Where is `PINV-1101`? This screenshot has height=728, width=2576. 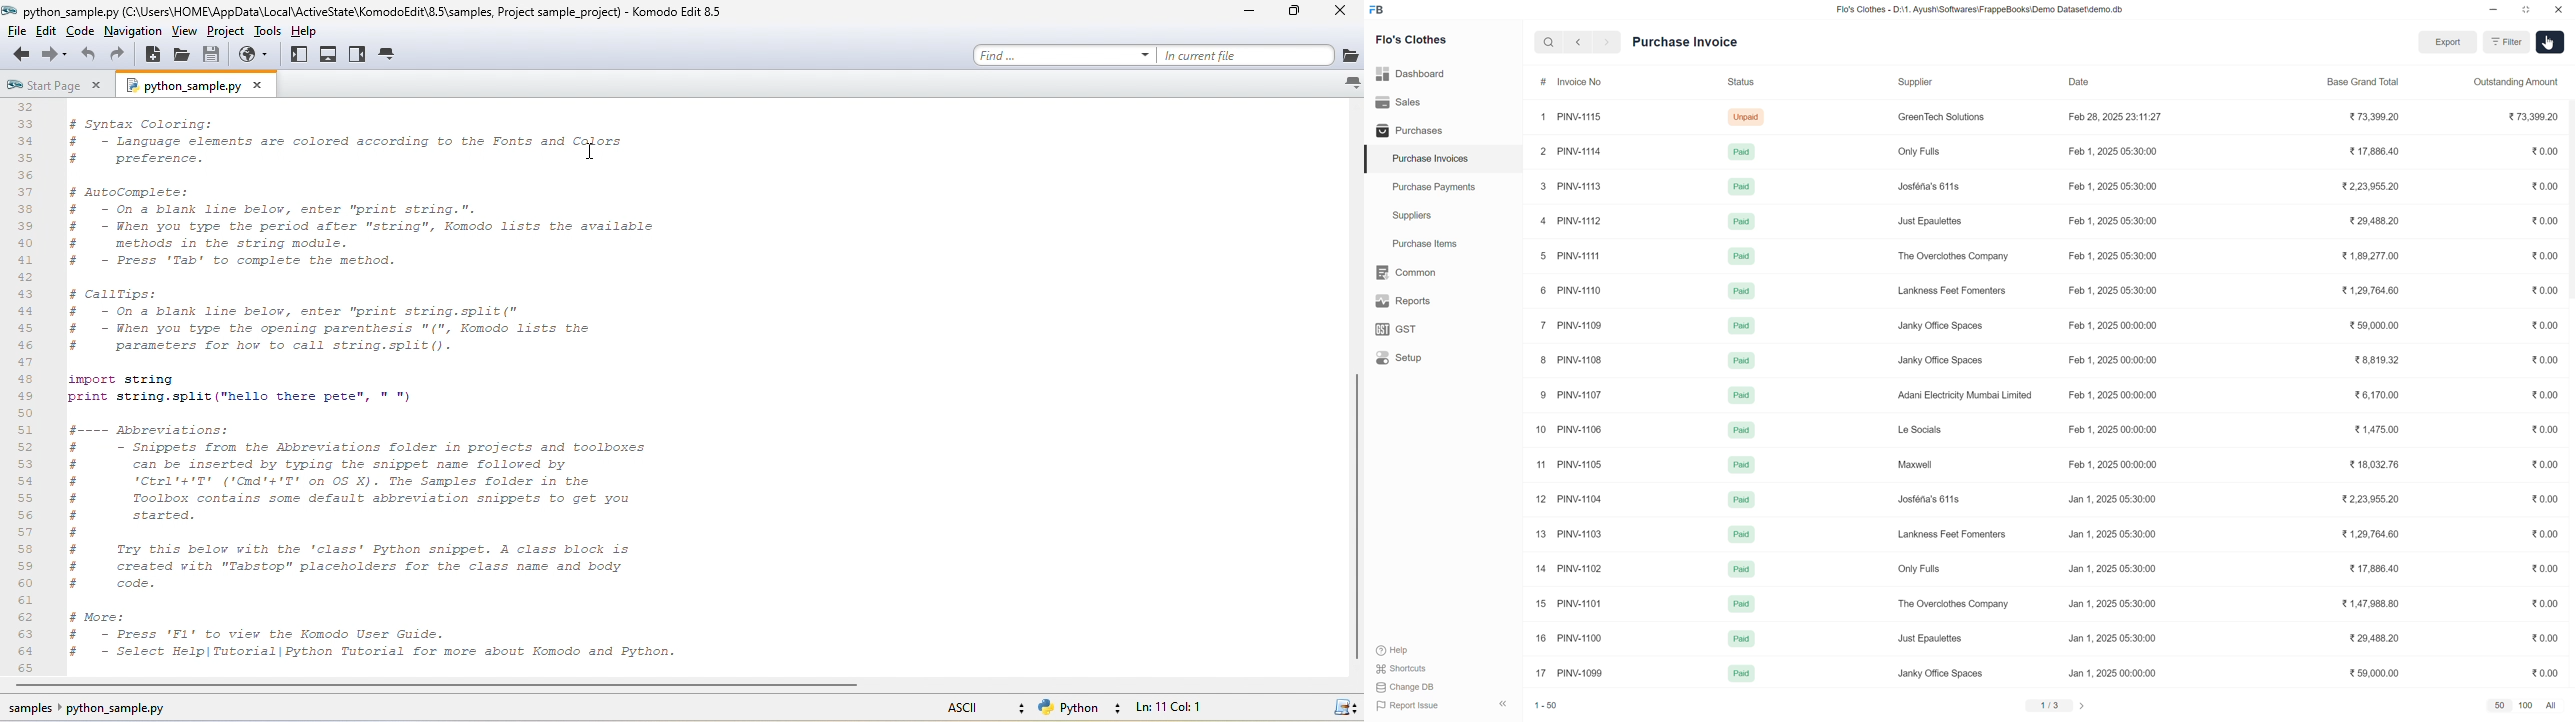 PINV-1101 is located at coordinates (1581, 604).